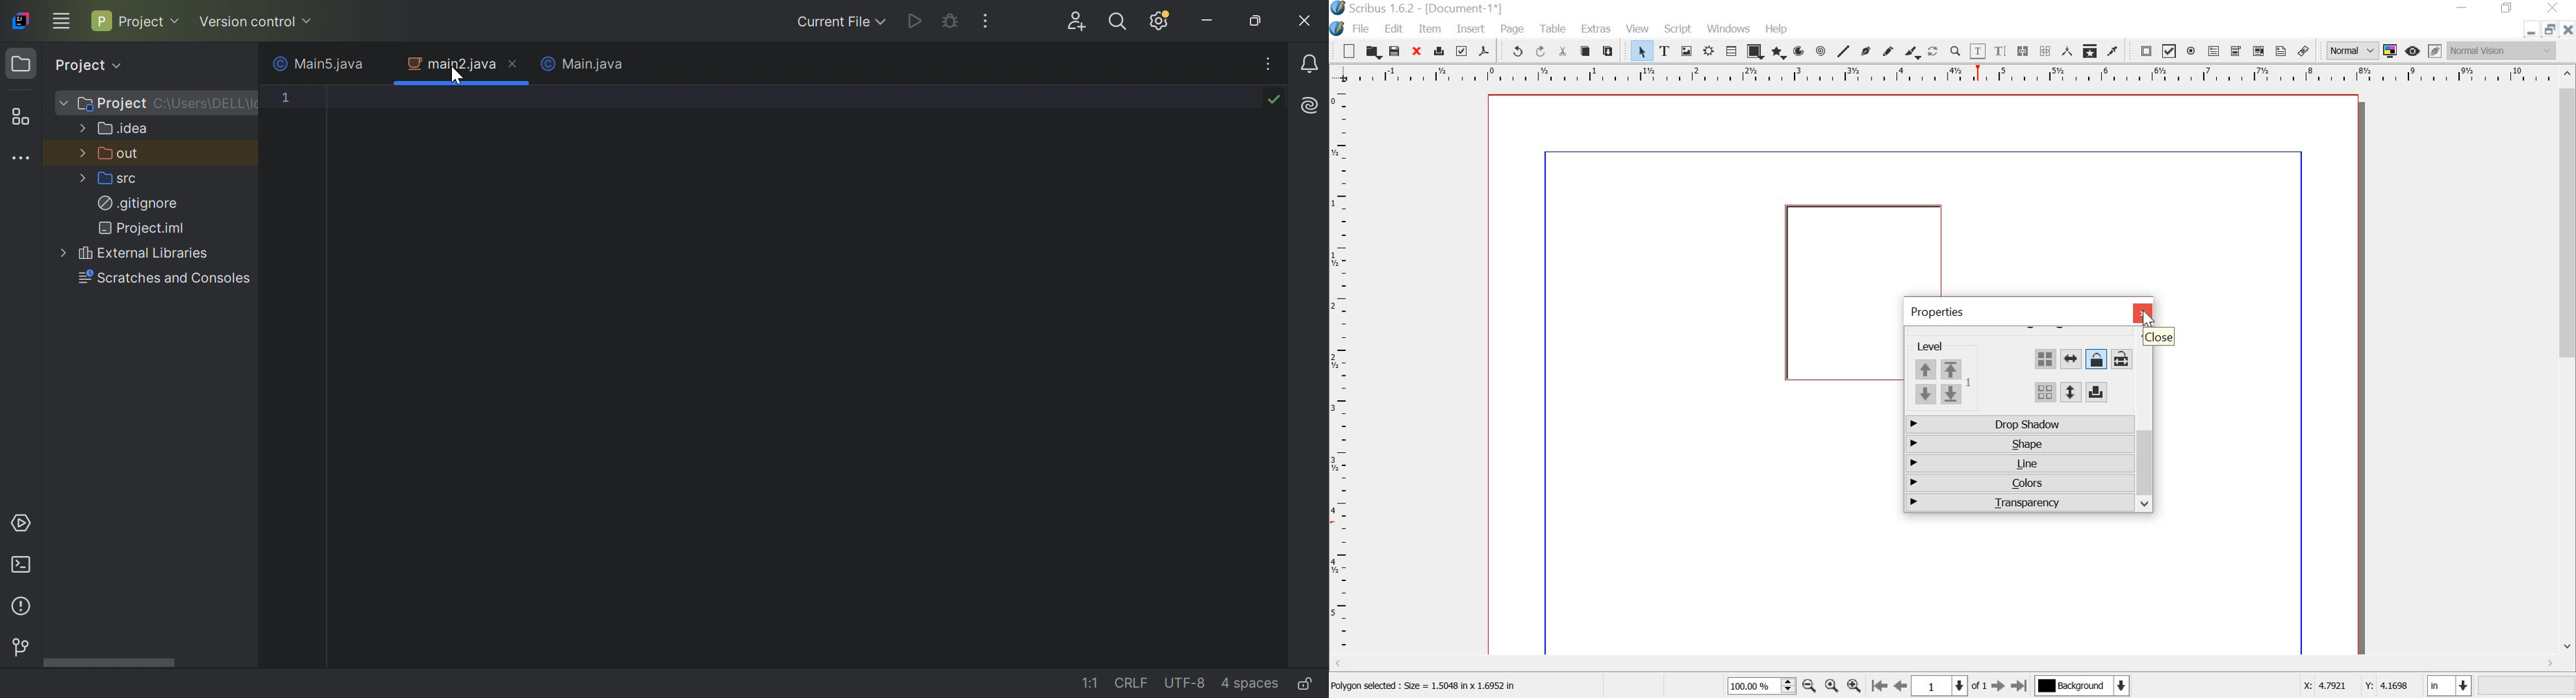  What do you see at coordinates (2464, 6) in the screenshot?
I see `minimize` at bounding box center [2464, 6].